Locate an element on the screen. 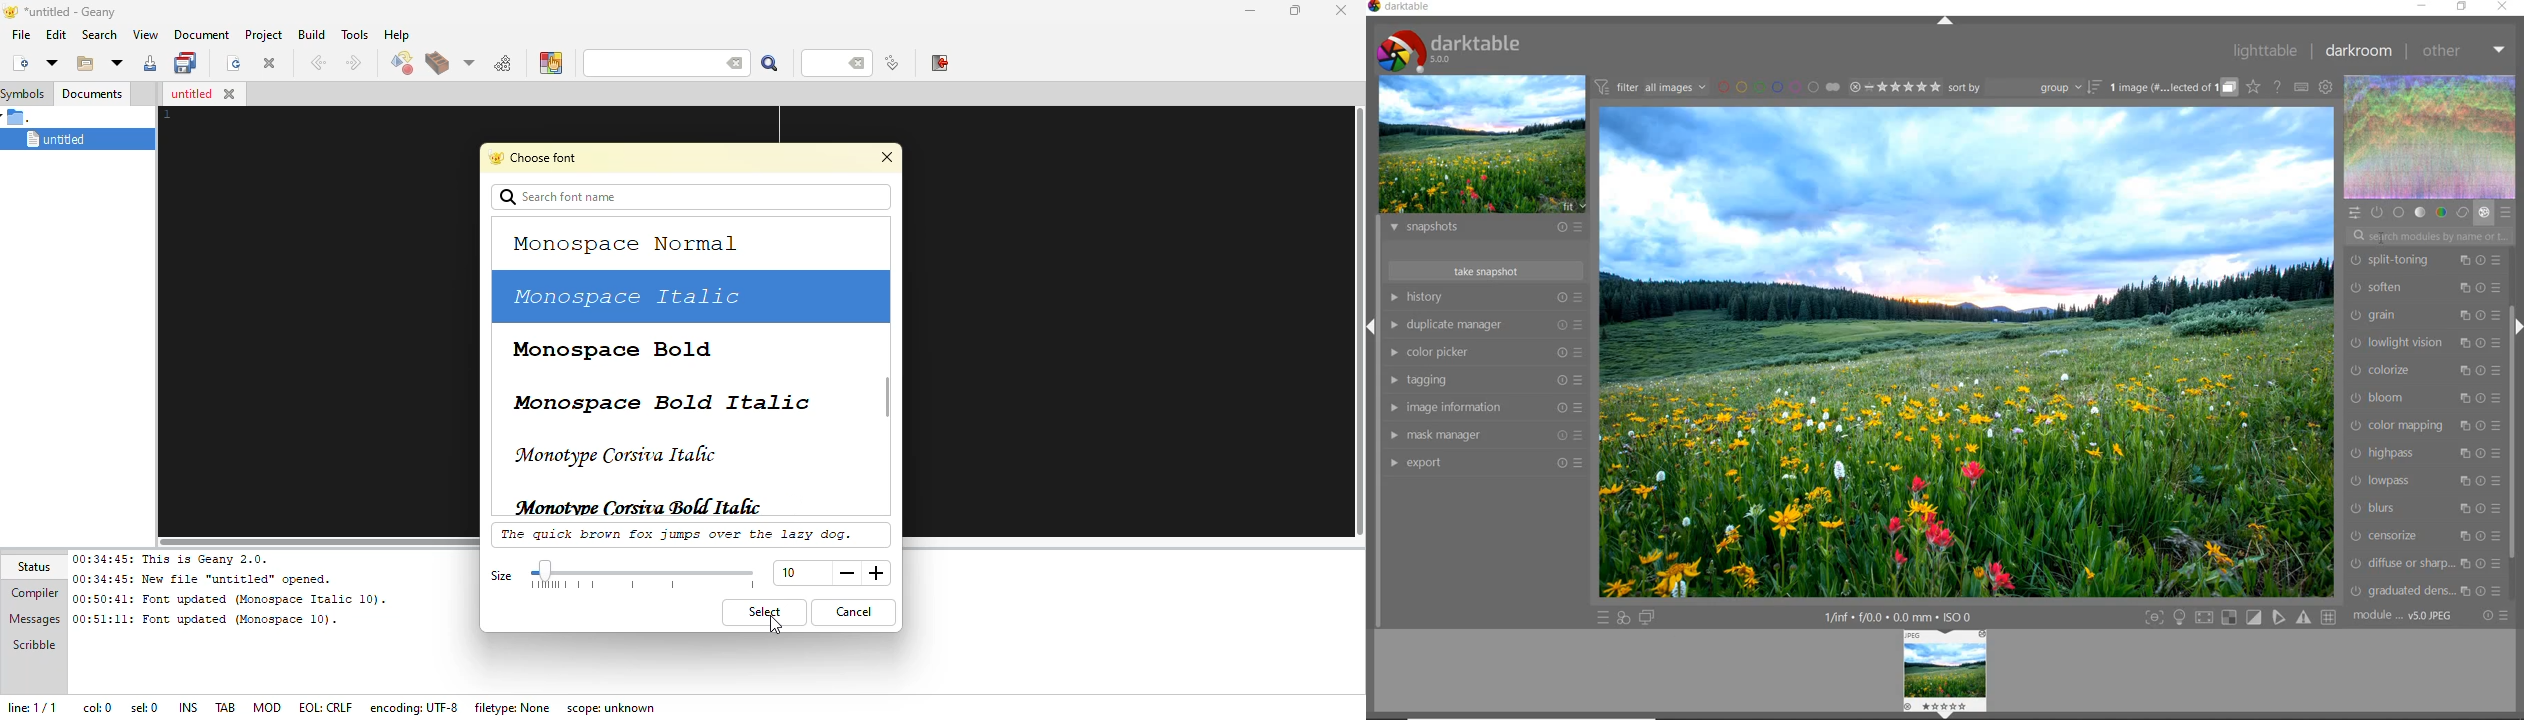 Image resolution: width=2548 pixels, height=728 pixels. watermark is located at coordinates (2431, 236).